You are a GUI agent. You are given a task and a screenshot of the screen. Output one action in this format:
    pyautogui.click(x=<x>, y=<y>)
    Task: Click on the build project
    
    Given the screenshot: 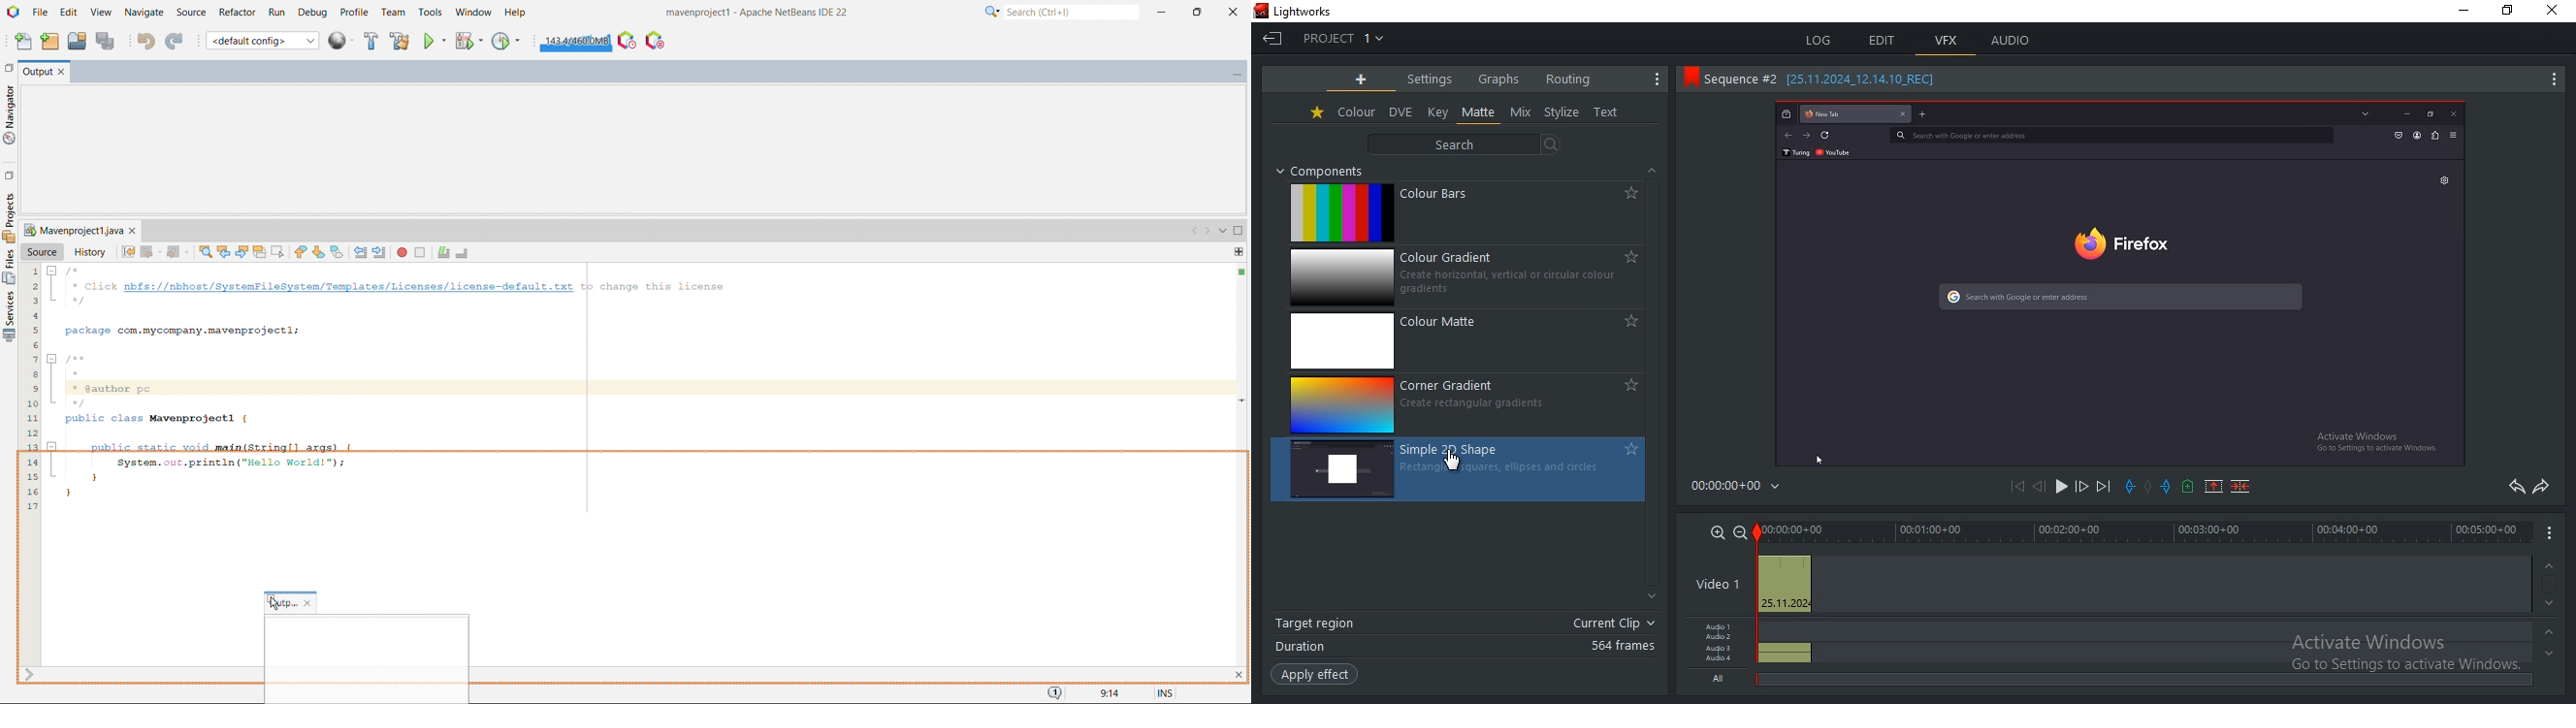 What is the action you would take?
    pyautogui.click(x=371, y=41)
    